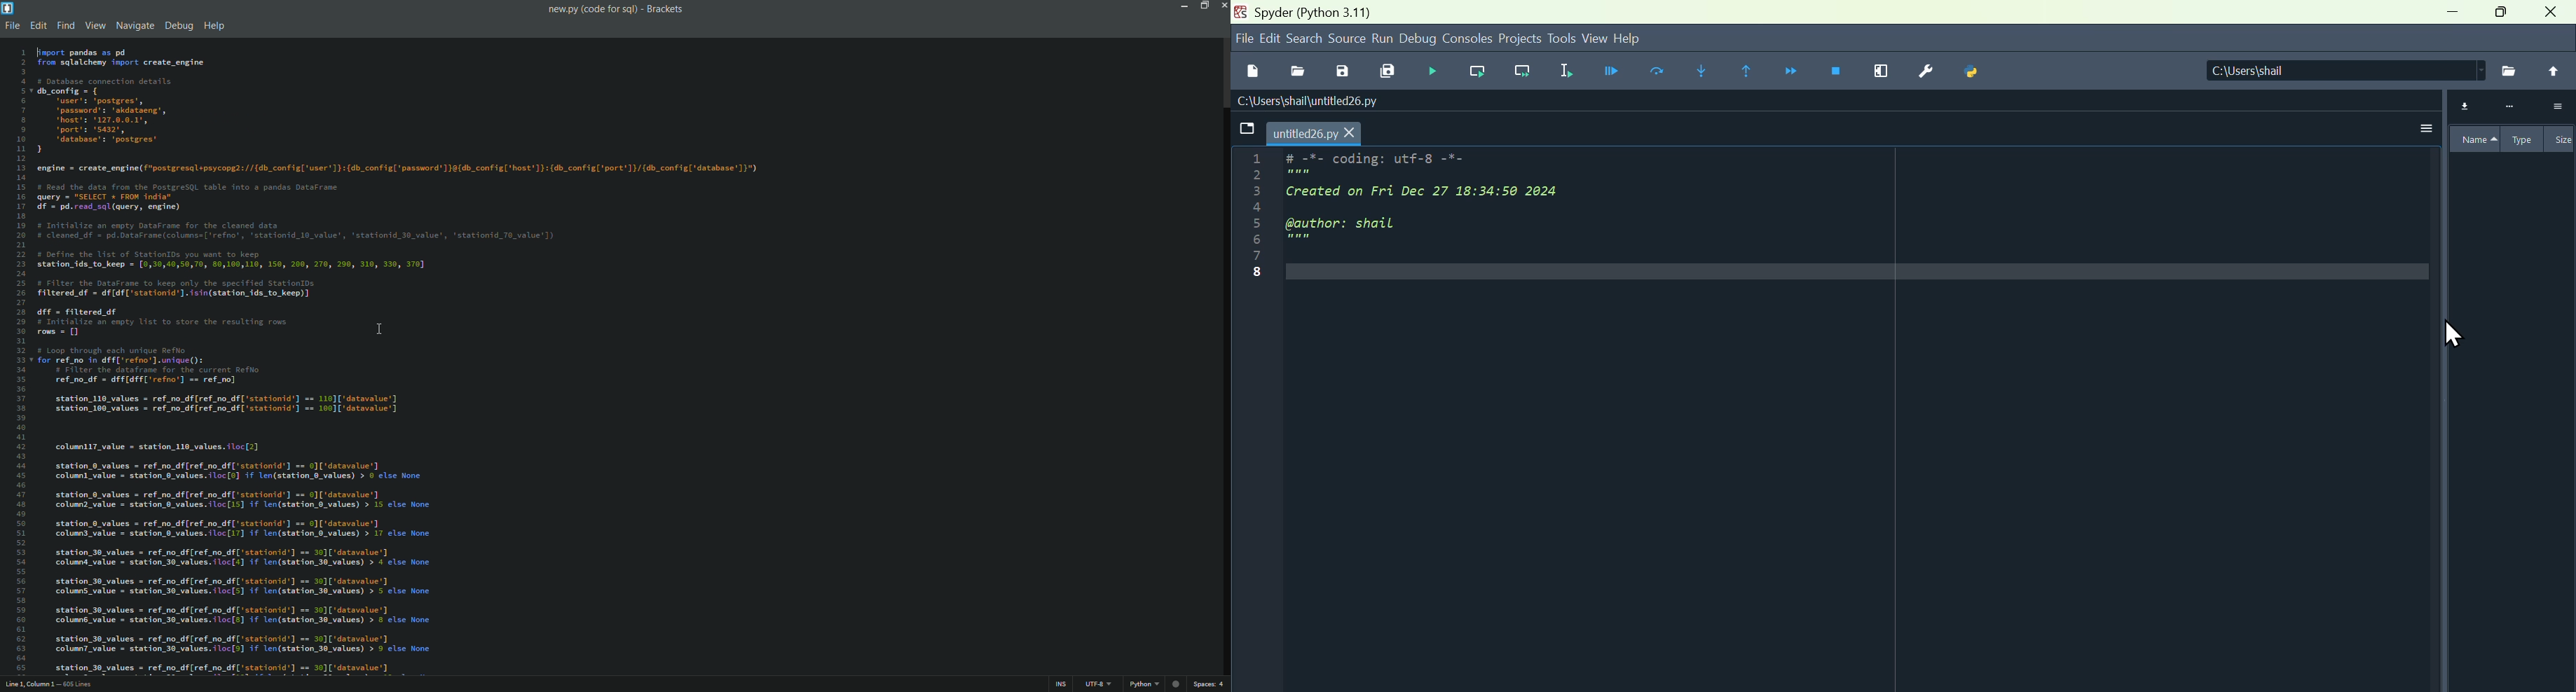 The image size is (2576, 700). What do you see at coordinates (2502, 16) in the screenshot?
I see `Maximise` at bounding box center [2502, 16].